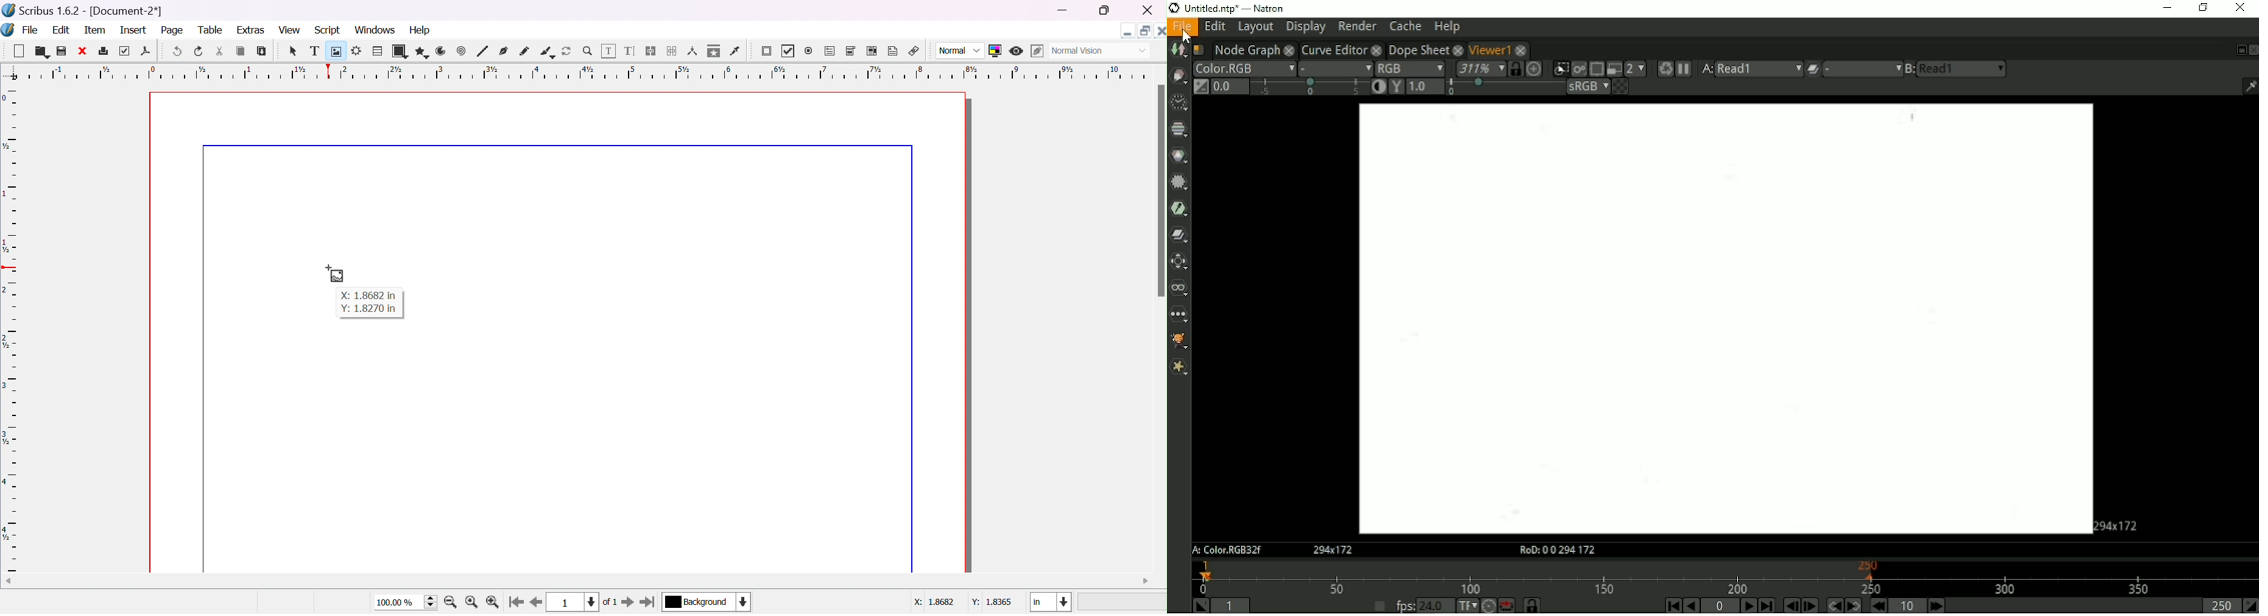  What do you see at coordinates (407, 602) in the screenshot?
I see `100.00%` at bounding box center [407, 602].